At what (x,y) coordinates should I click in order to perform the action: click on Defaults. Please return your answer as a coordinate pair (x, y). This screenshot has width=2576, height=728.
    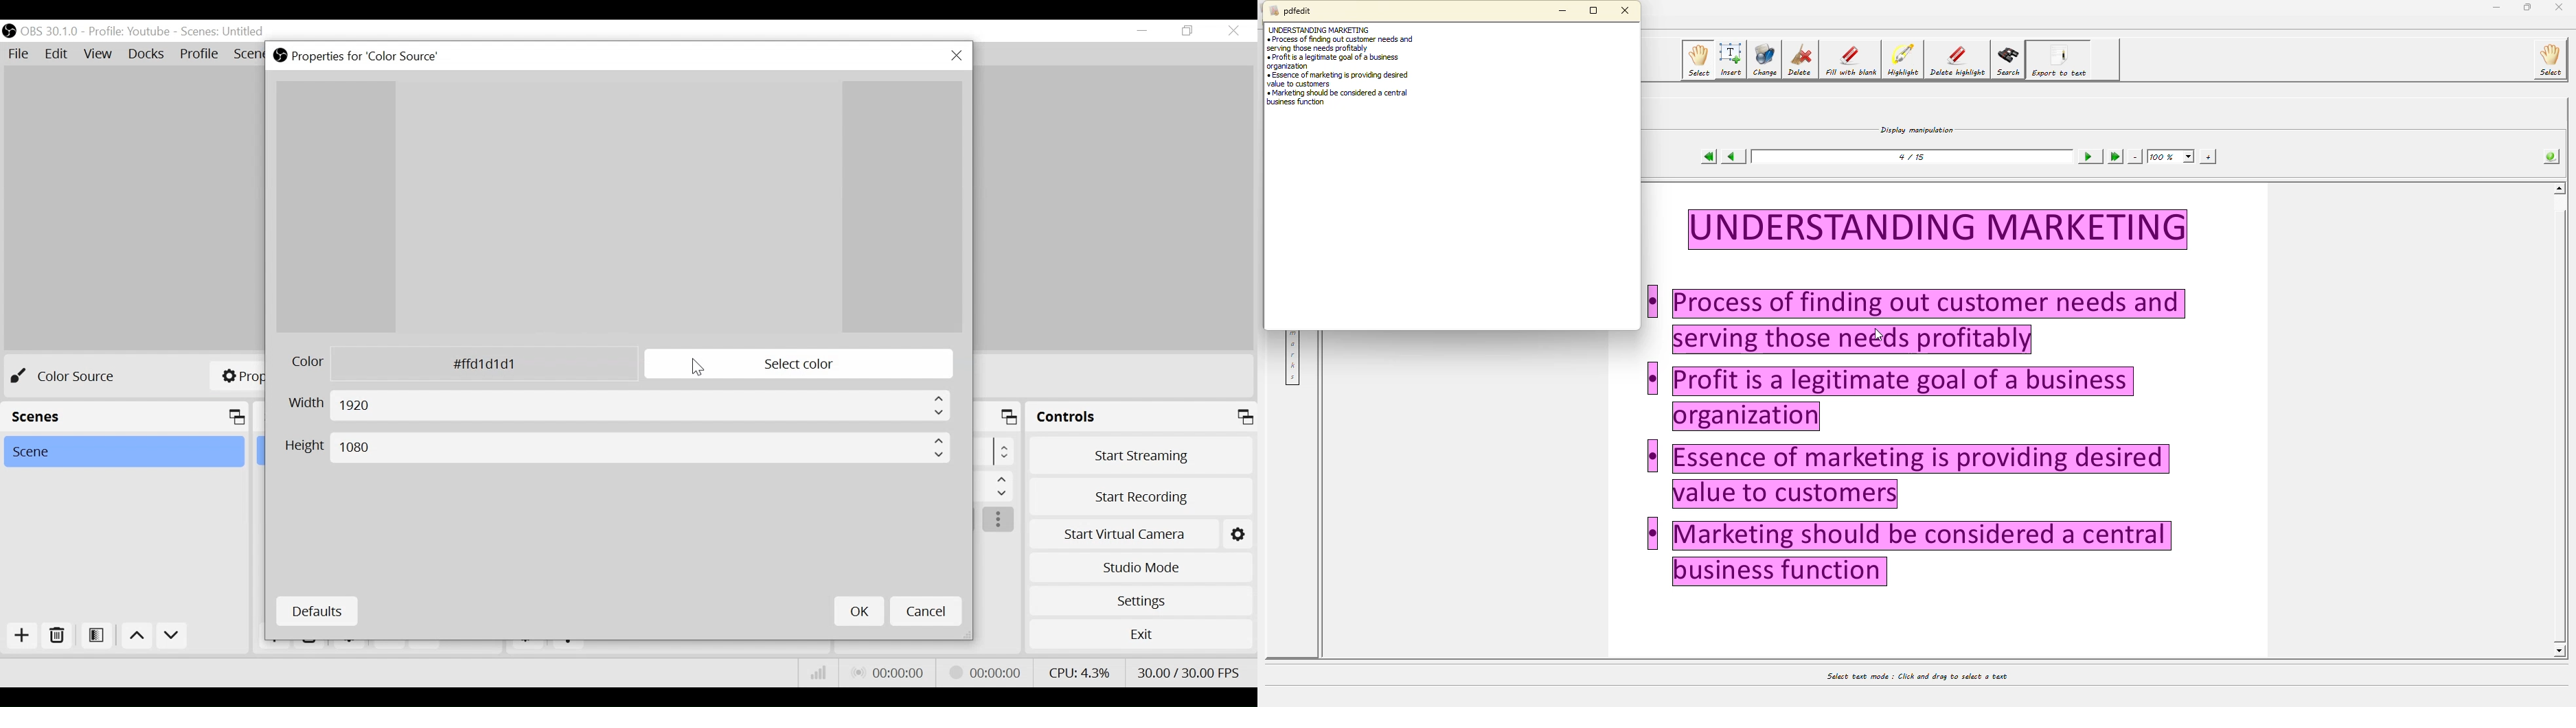
    Looking at the image, I should click on (317, 611).